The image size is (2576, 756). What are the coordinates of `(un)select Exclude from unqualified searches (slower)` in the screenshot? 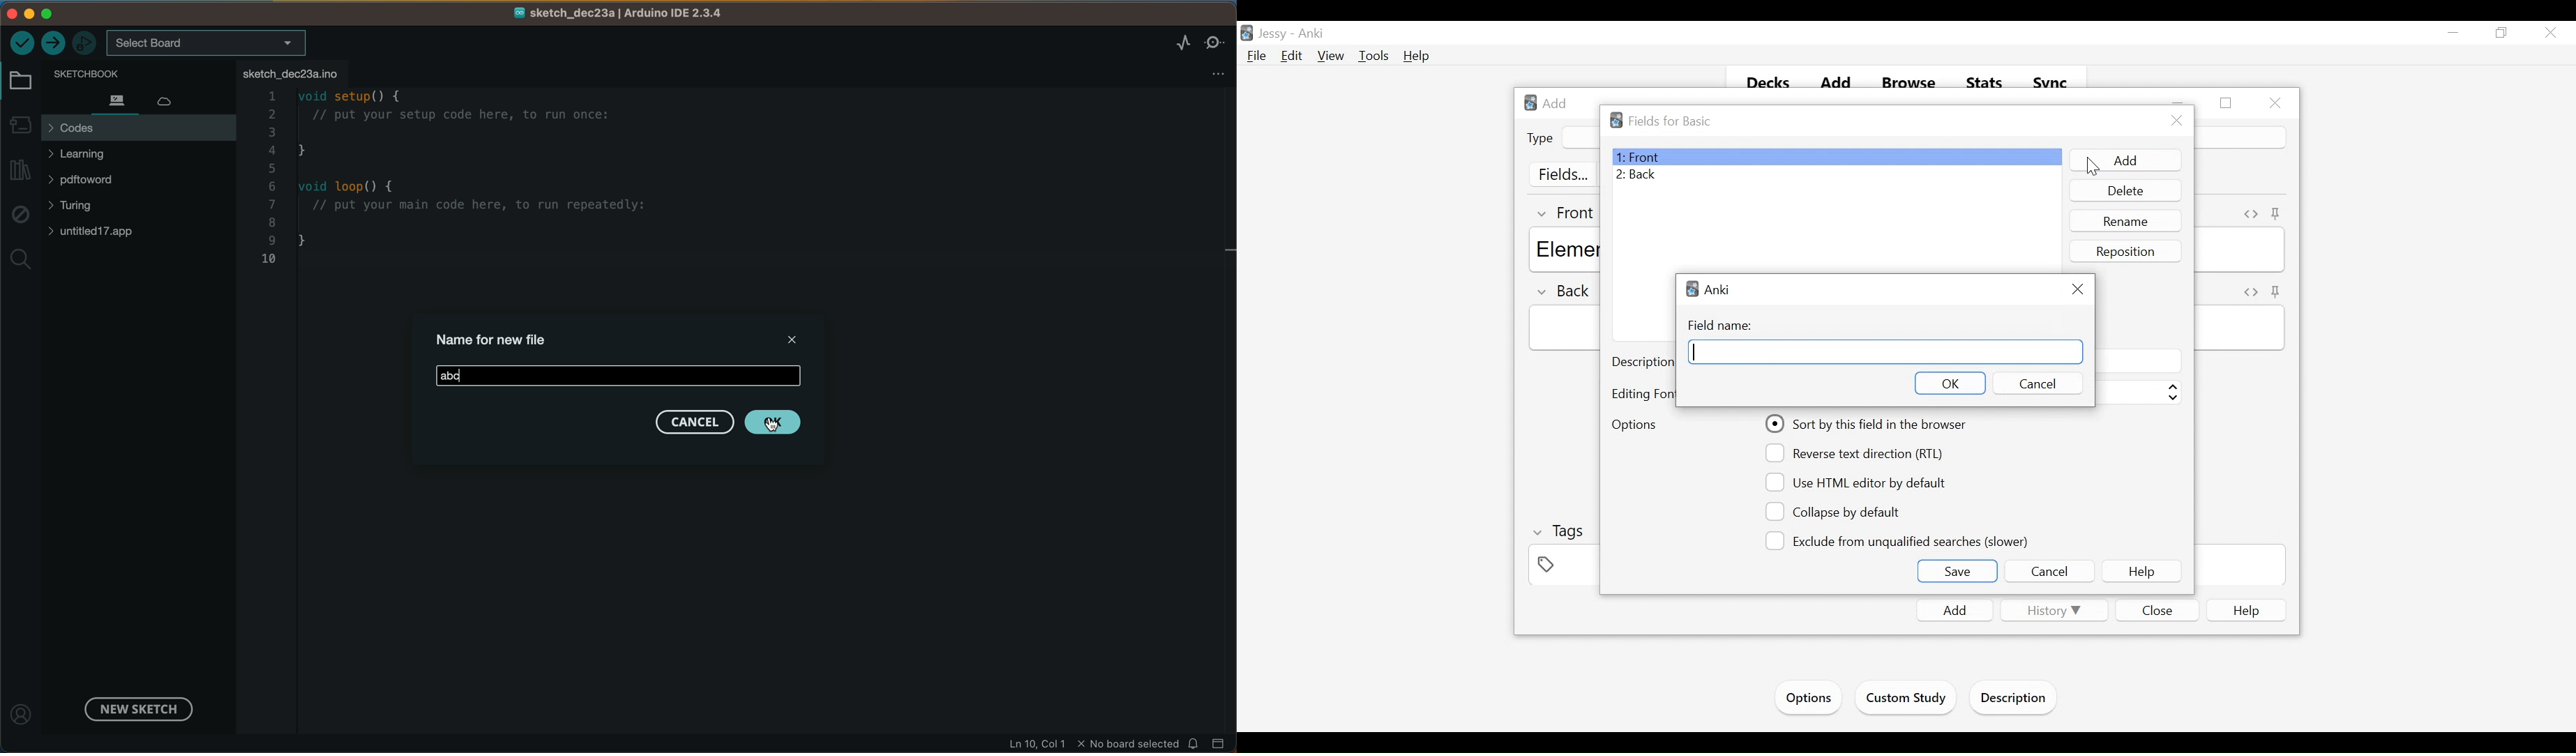 It's located at (1899, 540).